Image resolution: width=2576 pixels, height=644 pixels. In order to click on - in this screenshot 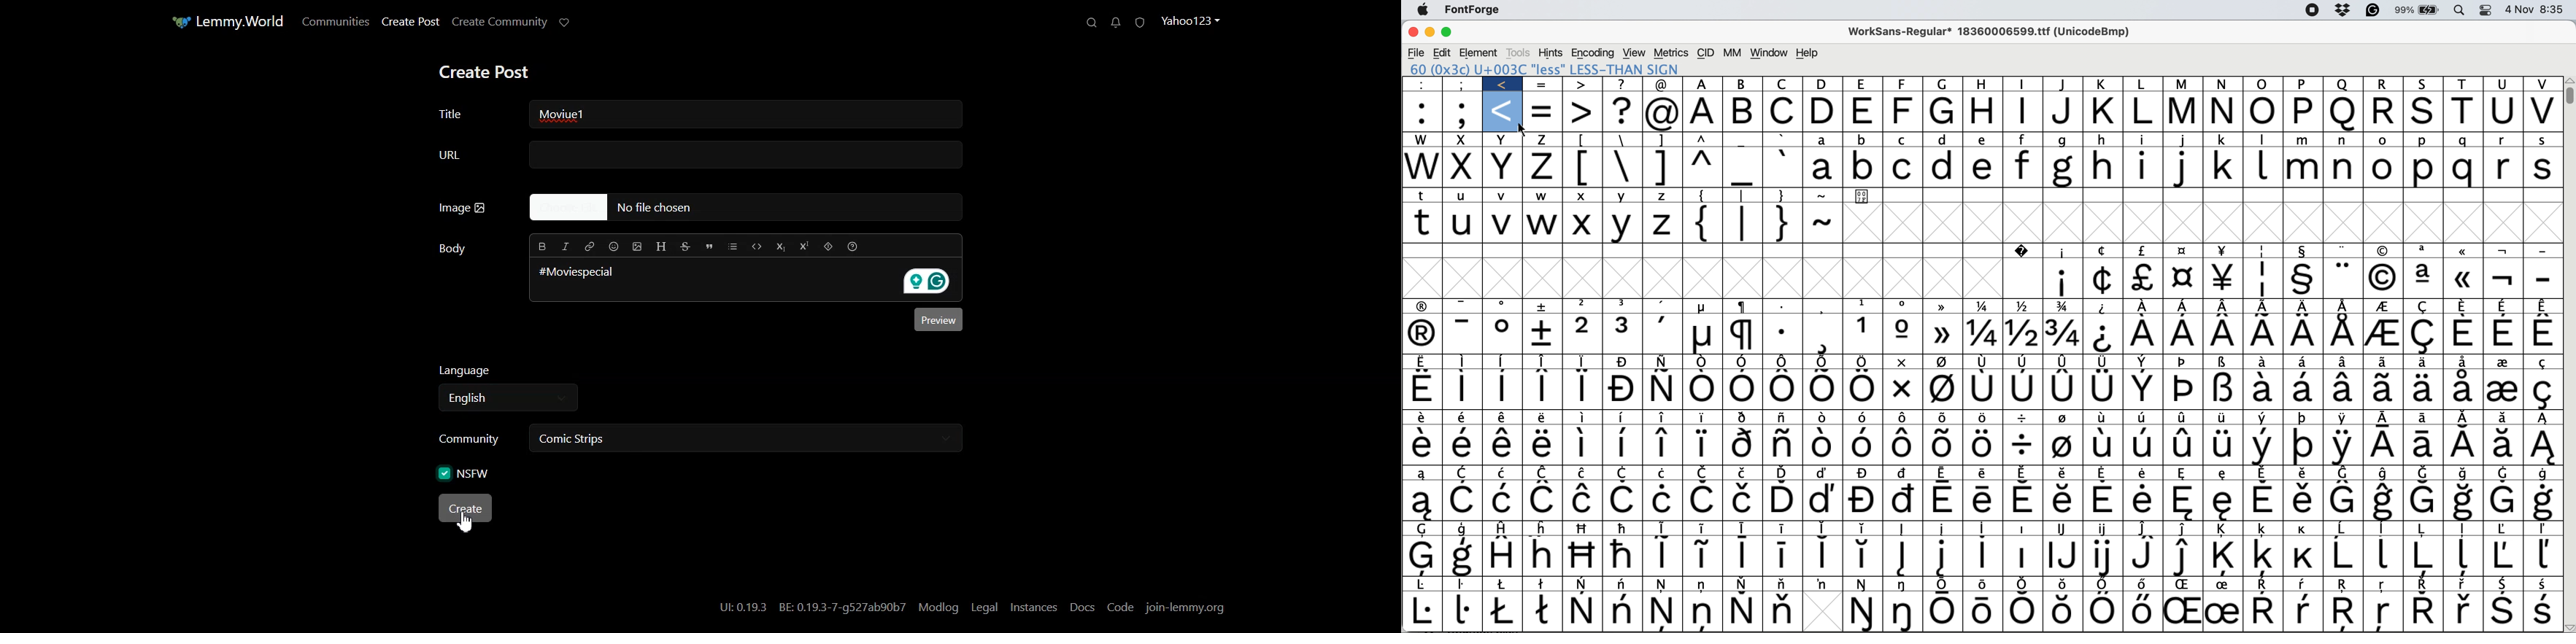, I will do `click(1465, 305)`.